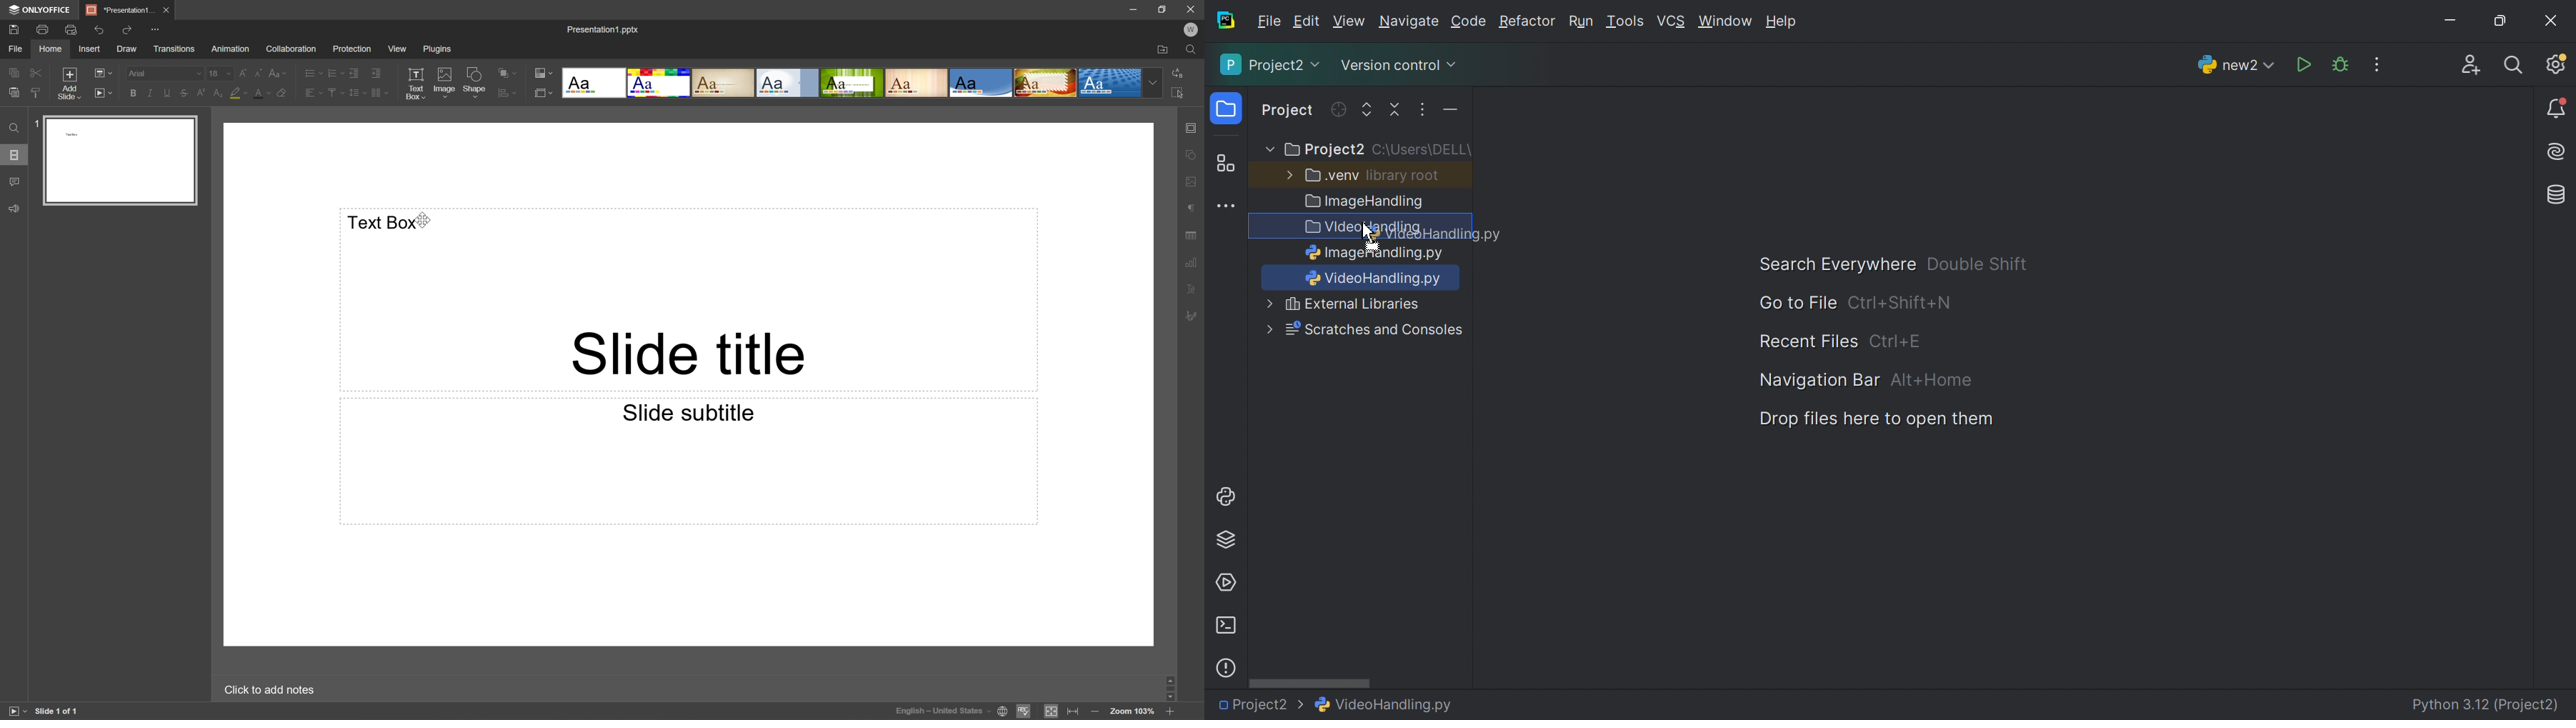 The width and height of the screenshot is (2576, 728). I want to click on Zoom out, so click(1095, 711).